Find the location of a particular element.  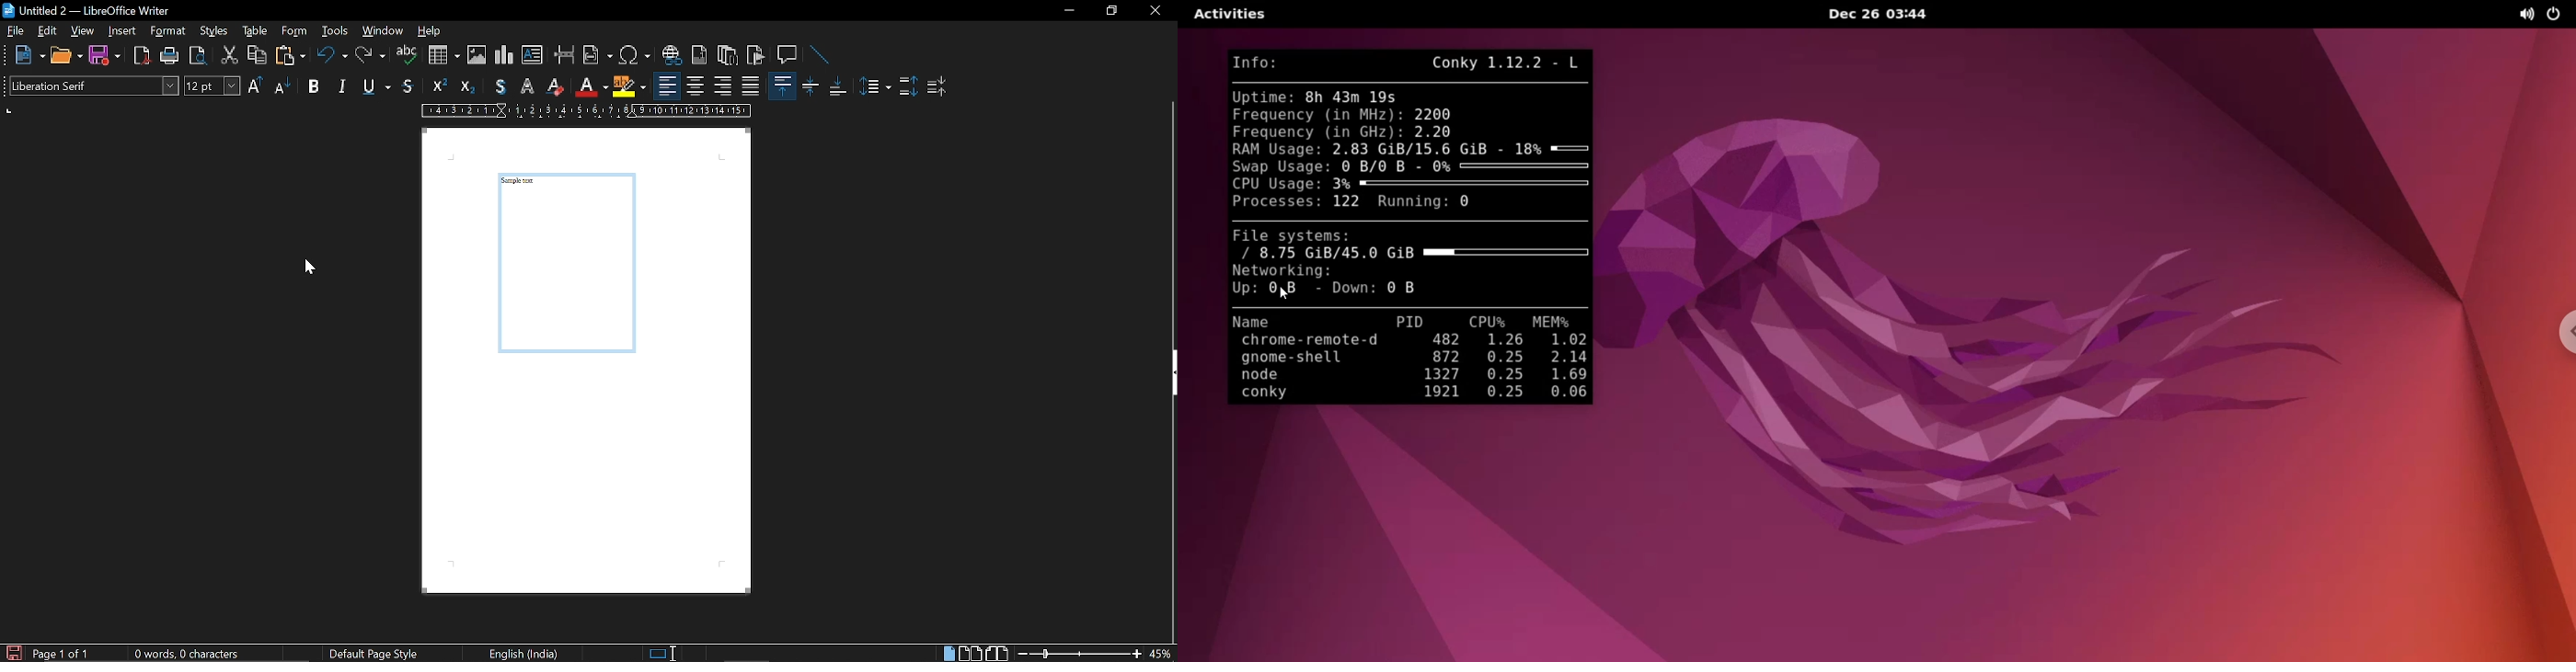

form is located at coordinates (295, 32).